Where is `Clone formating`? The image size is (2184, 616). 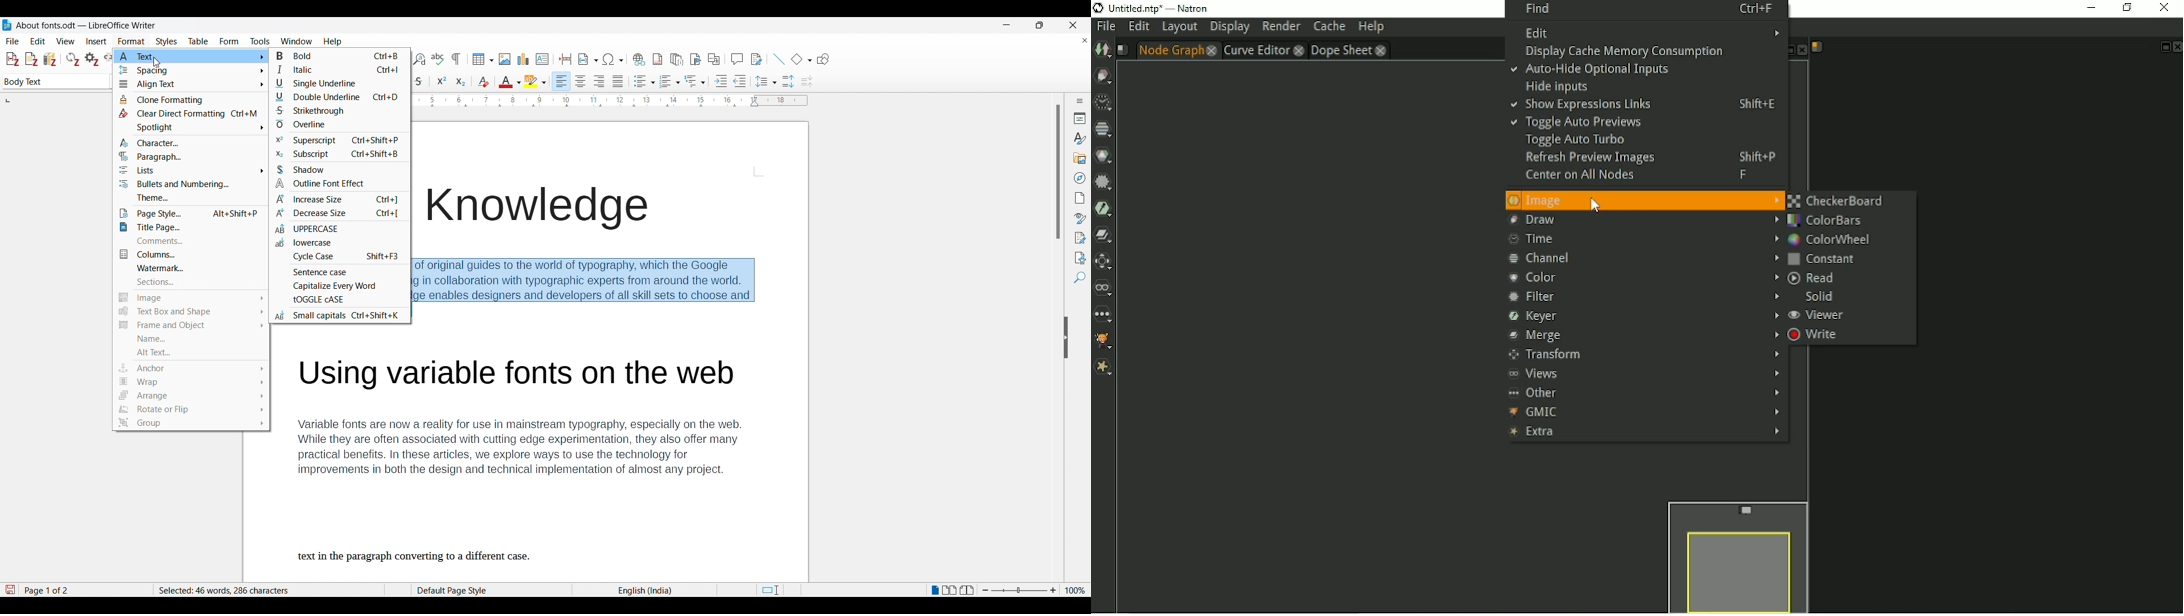
Clone formating is located at coordinates (187, 101).